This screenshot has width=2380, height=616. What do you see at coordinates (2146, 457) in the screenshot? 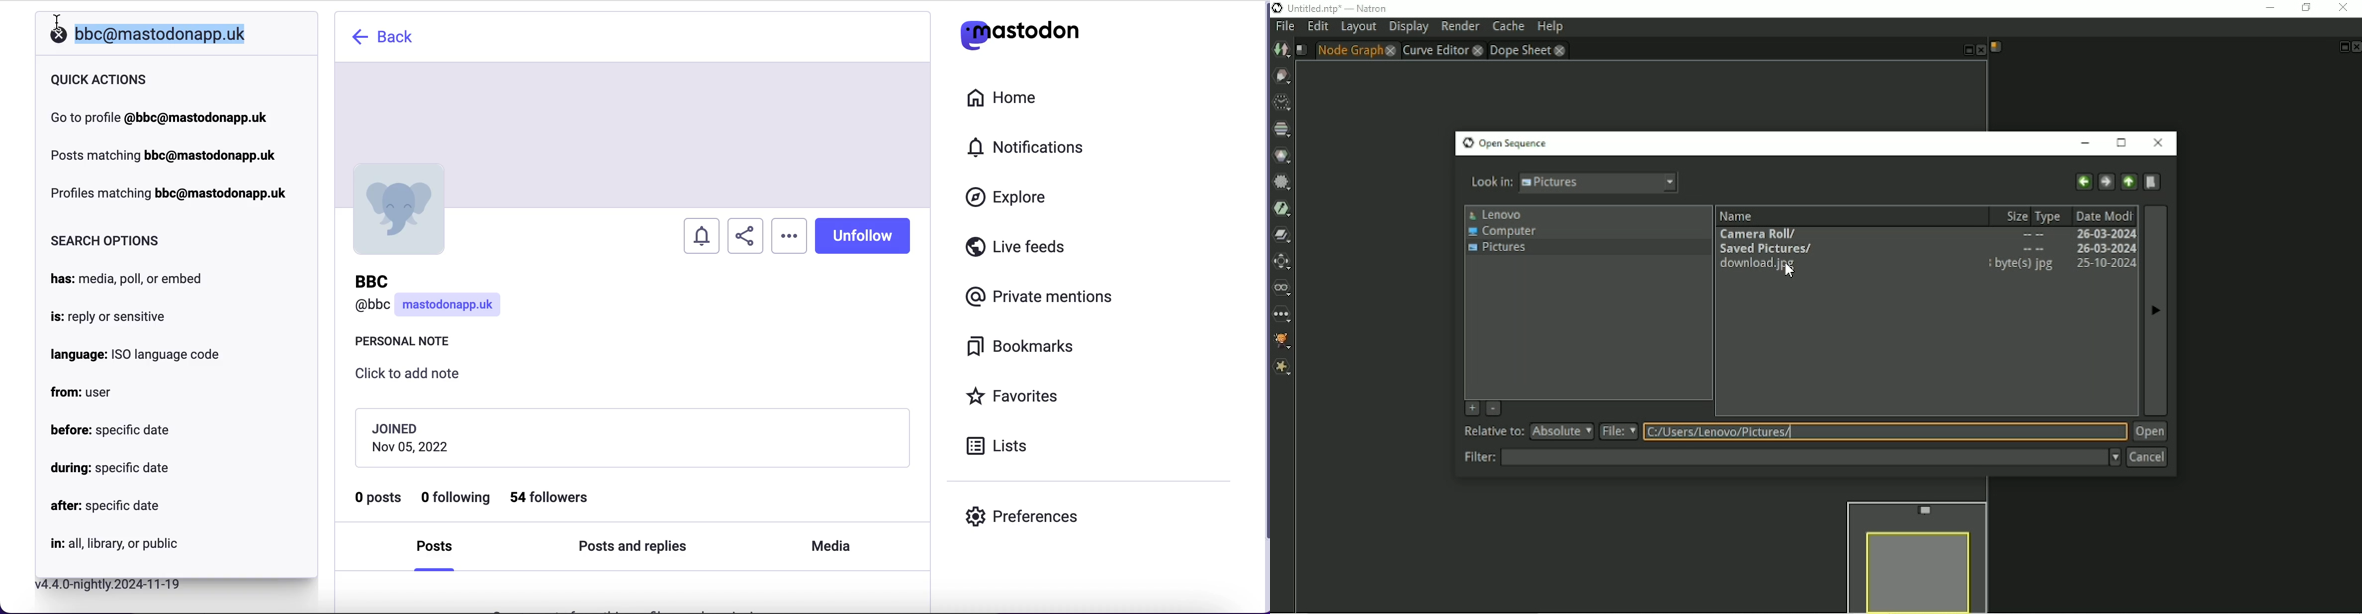
I see `Cancel` at bounding box center [2146, 457].